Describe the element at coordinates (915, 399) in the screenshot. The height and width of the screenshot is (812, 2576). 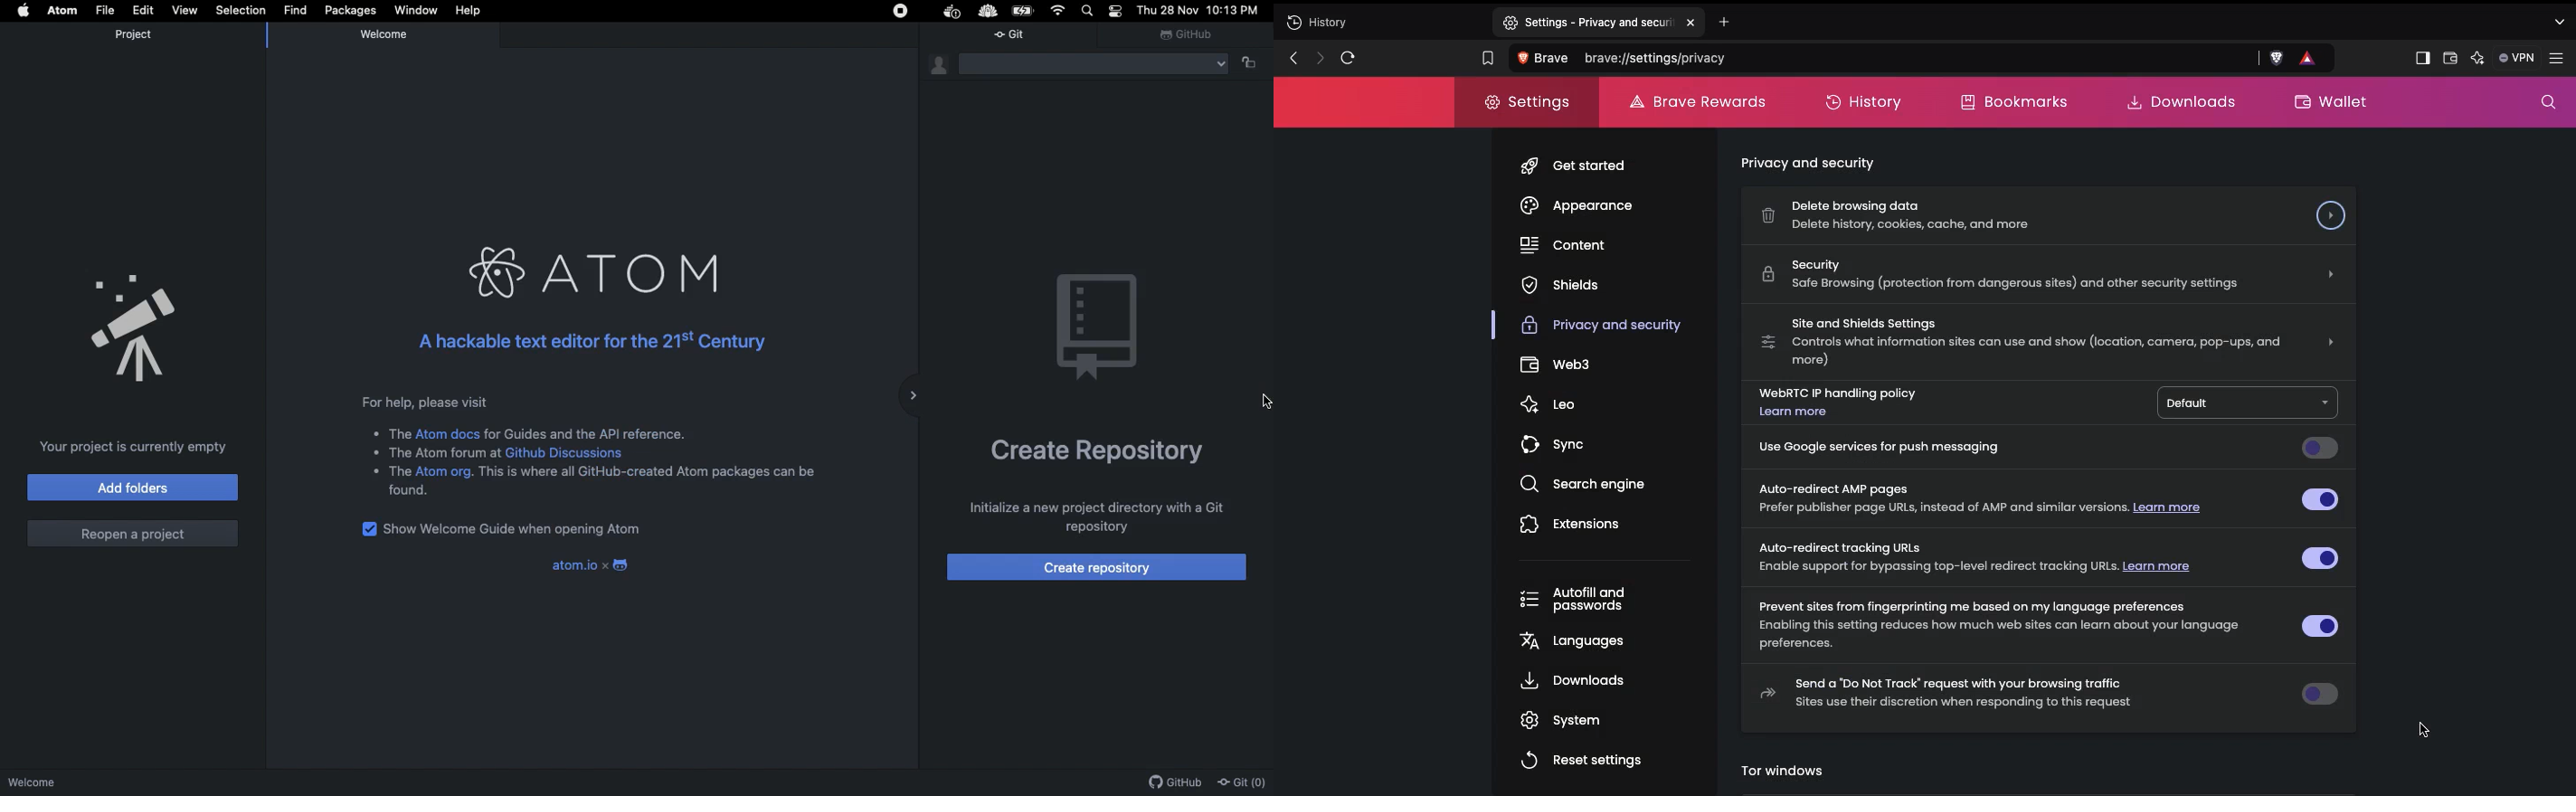
I see `sidebar collapse` at that location.